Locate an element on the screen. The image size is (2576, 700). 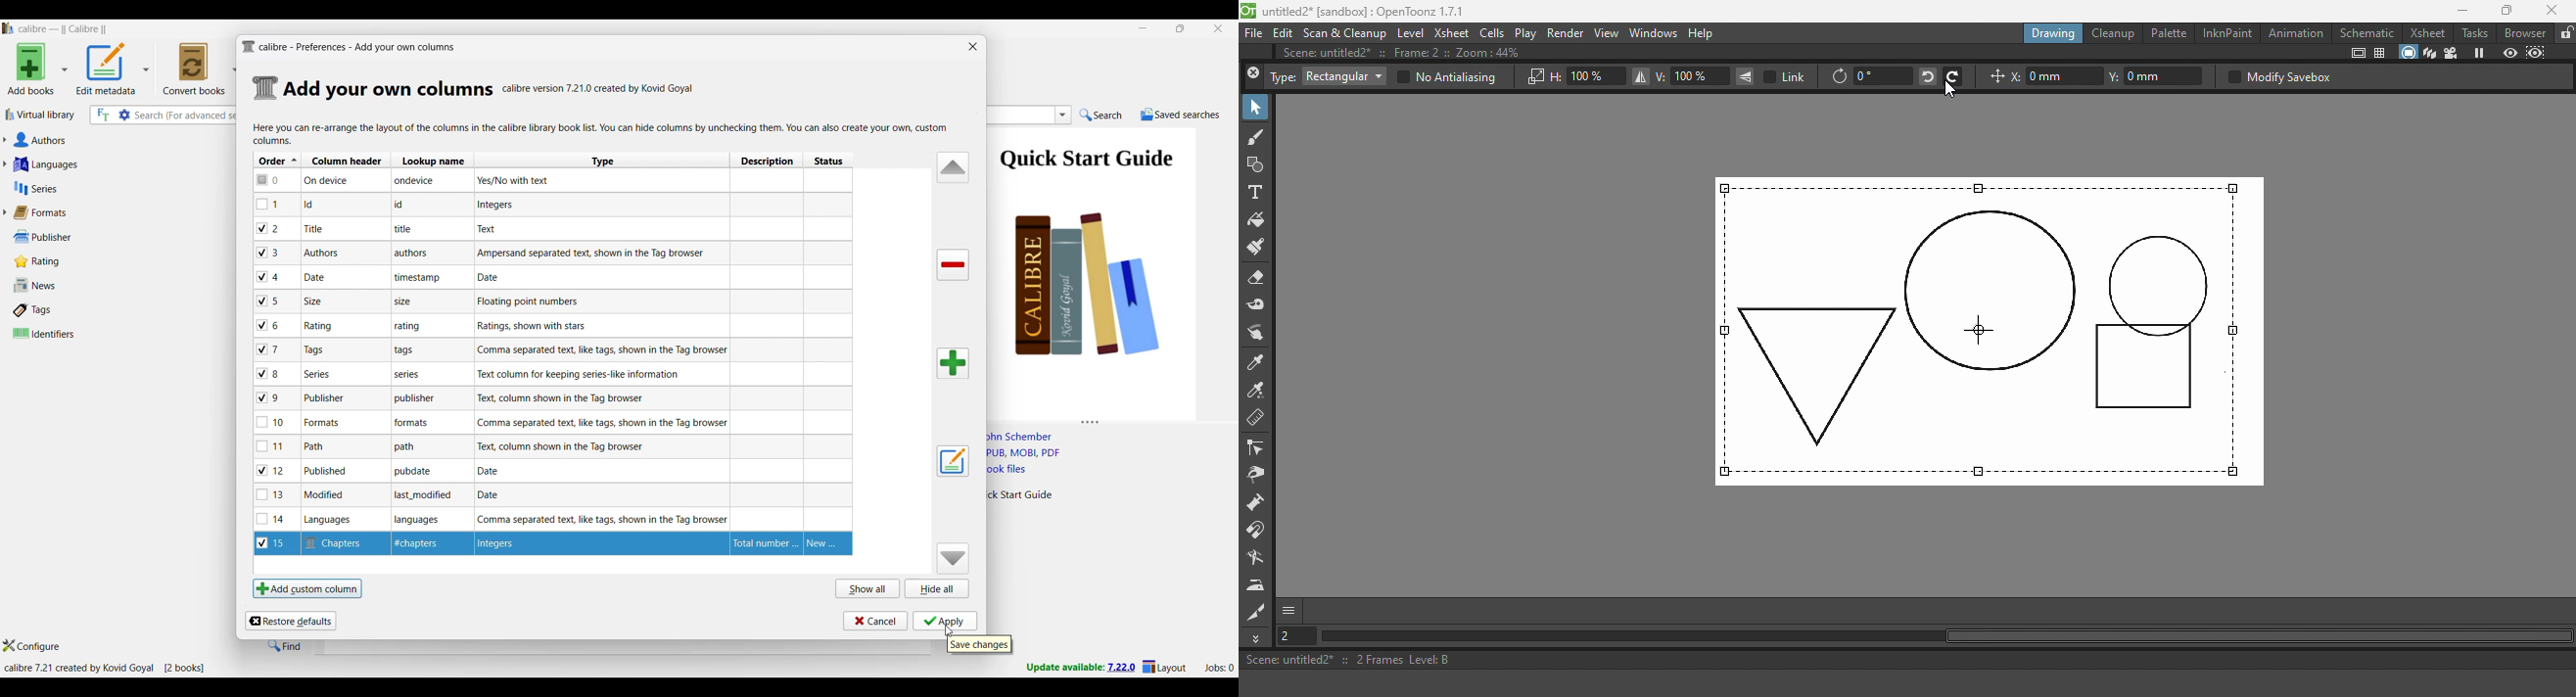
Close interface is located at coordinates (1219, 28).